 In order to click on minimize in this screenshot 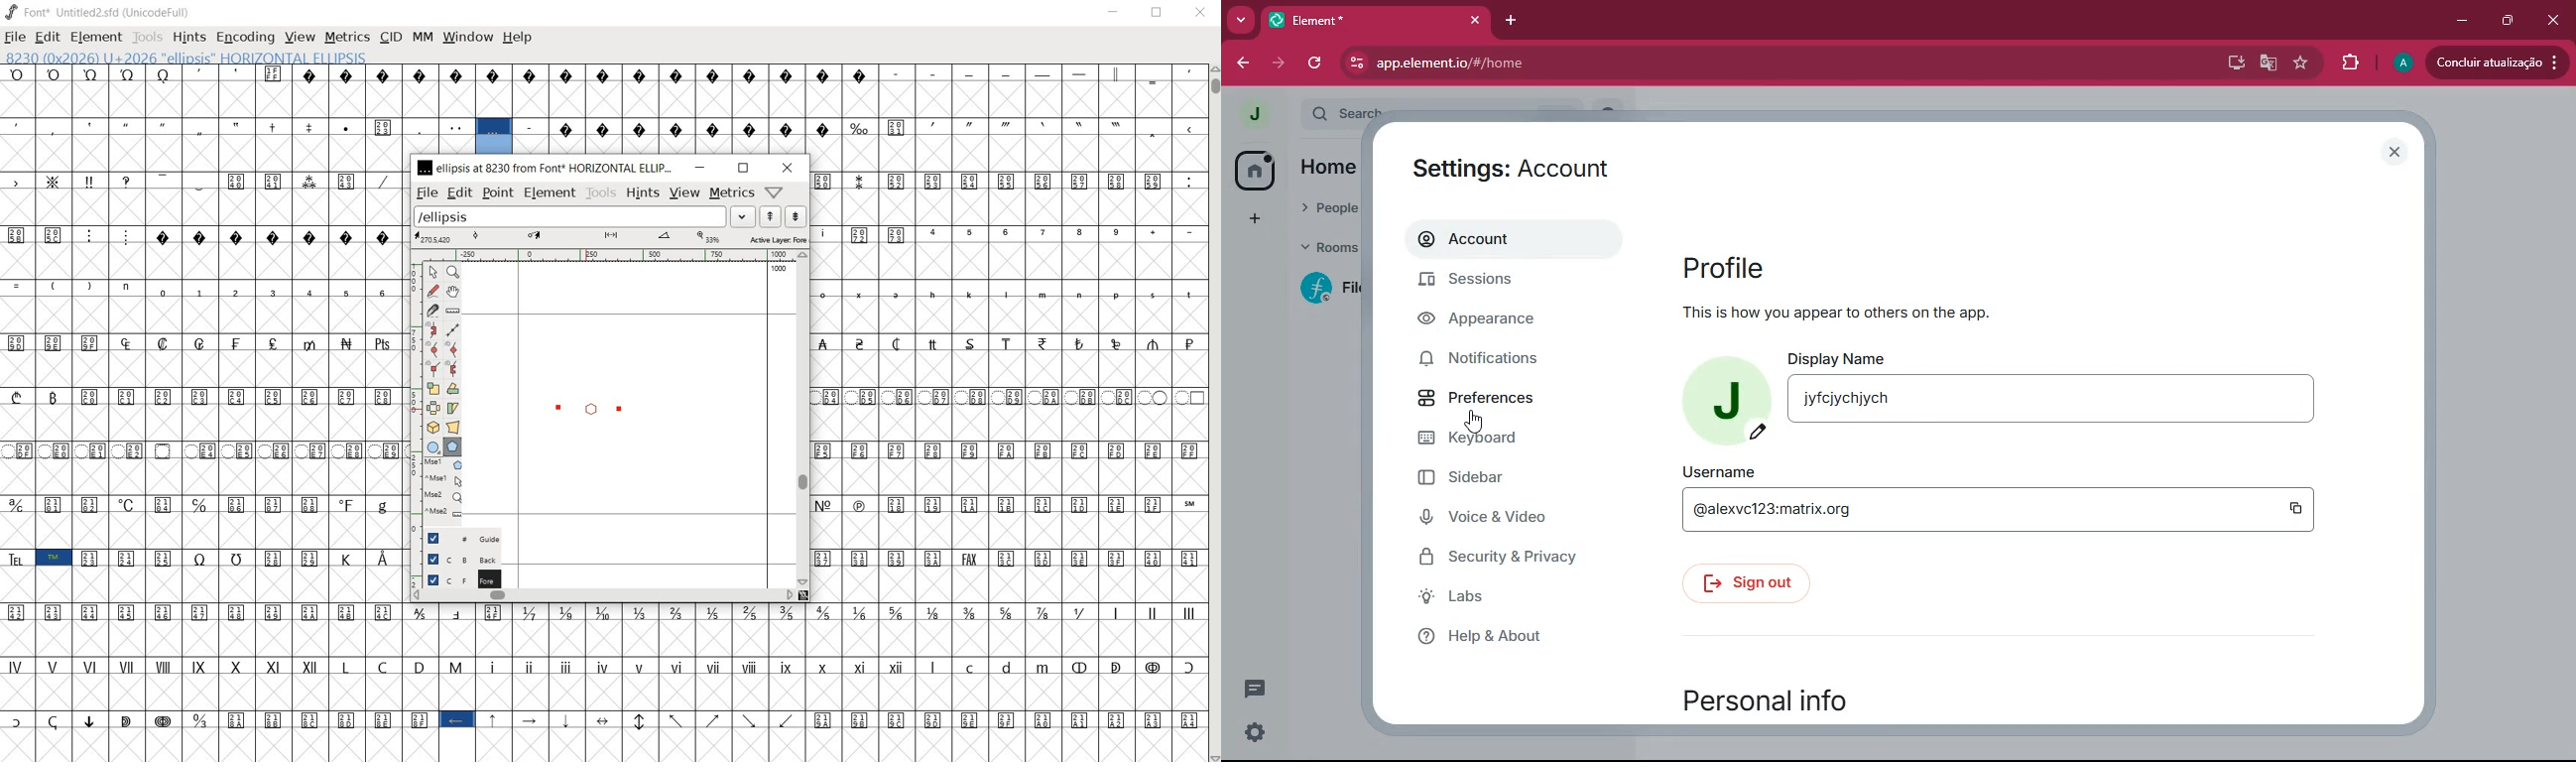, I will do `click(2463, 18)`.